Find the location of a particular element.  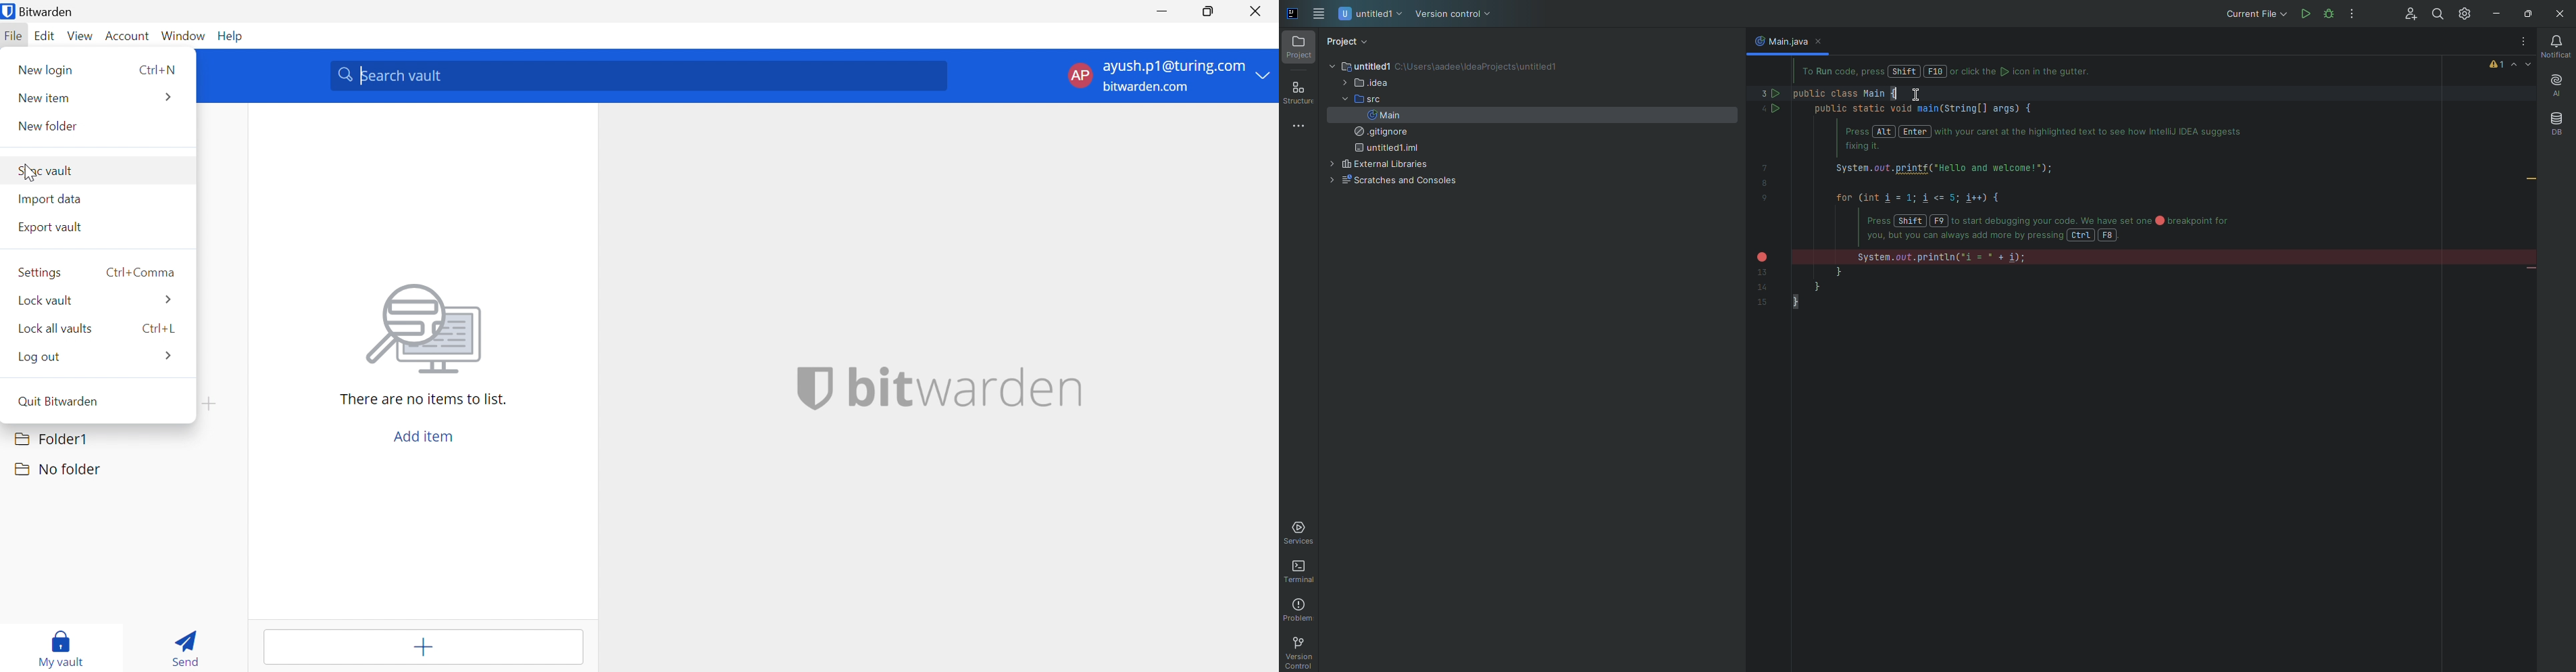

No Folder is located at coordinates (59, 471).